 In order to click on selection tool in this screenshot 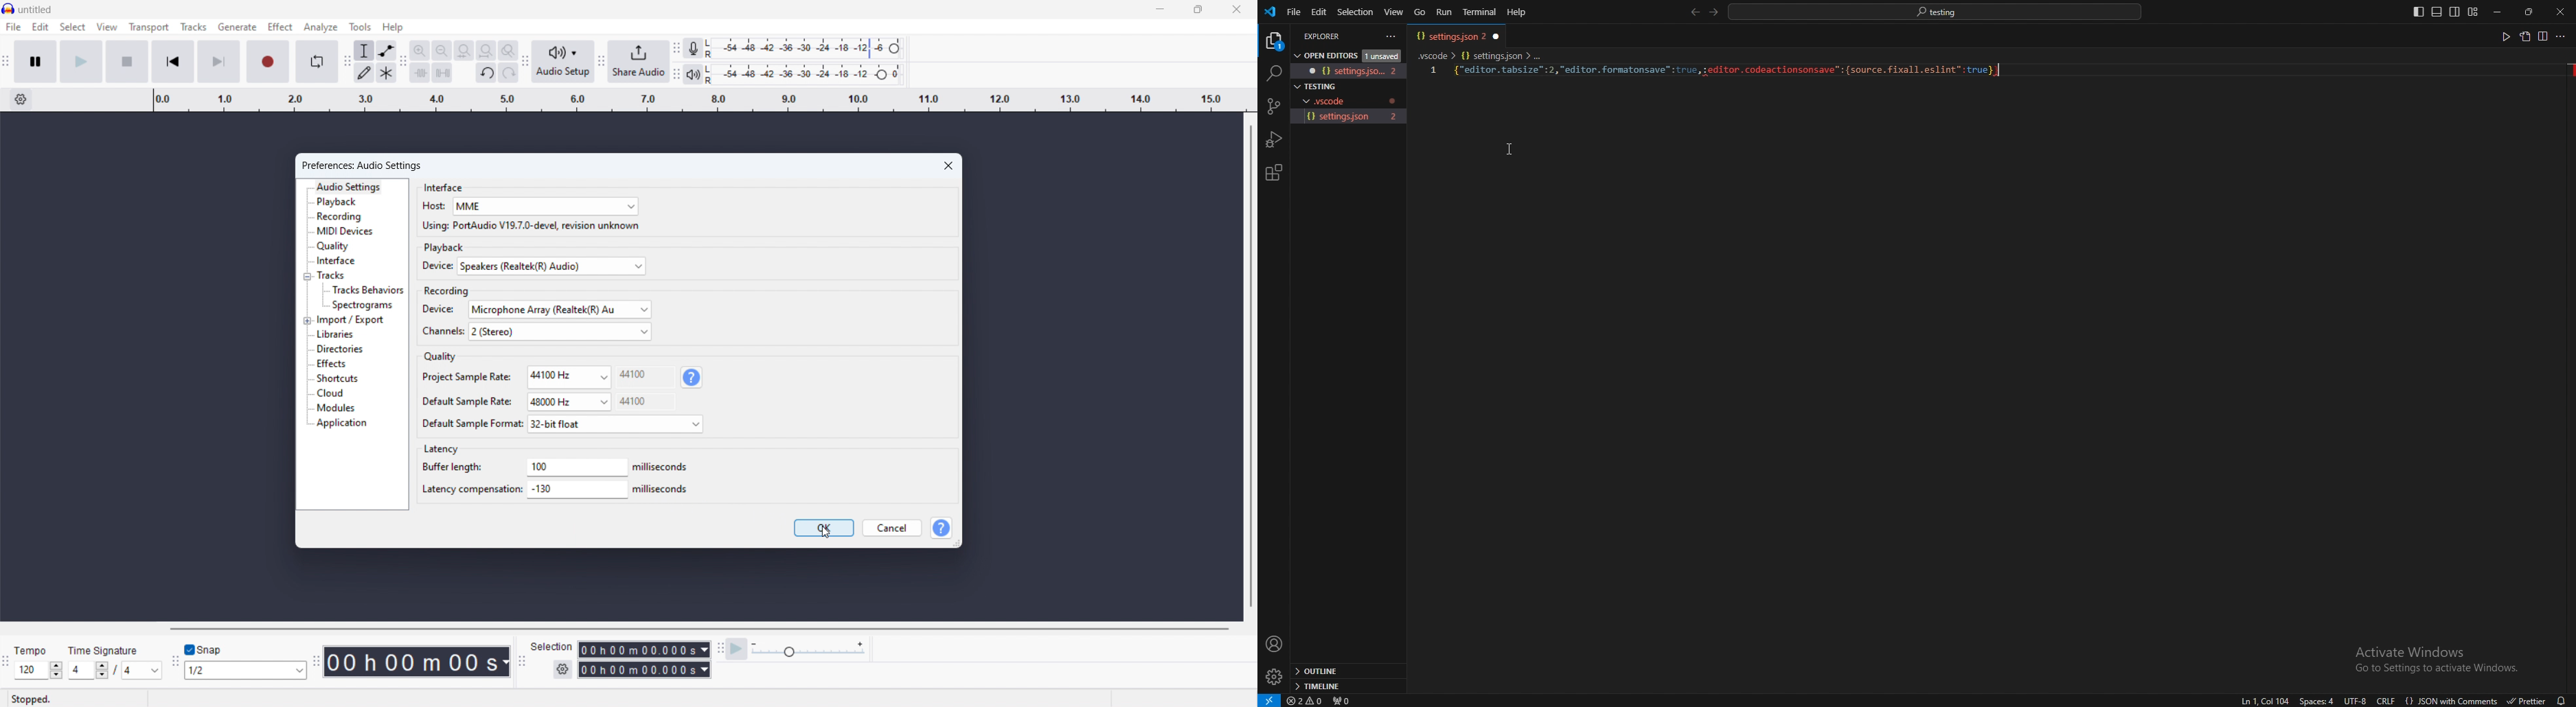, I will do `click(364, 50)`.